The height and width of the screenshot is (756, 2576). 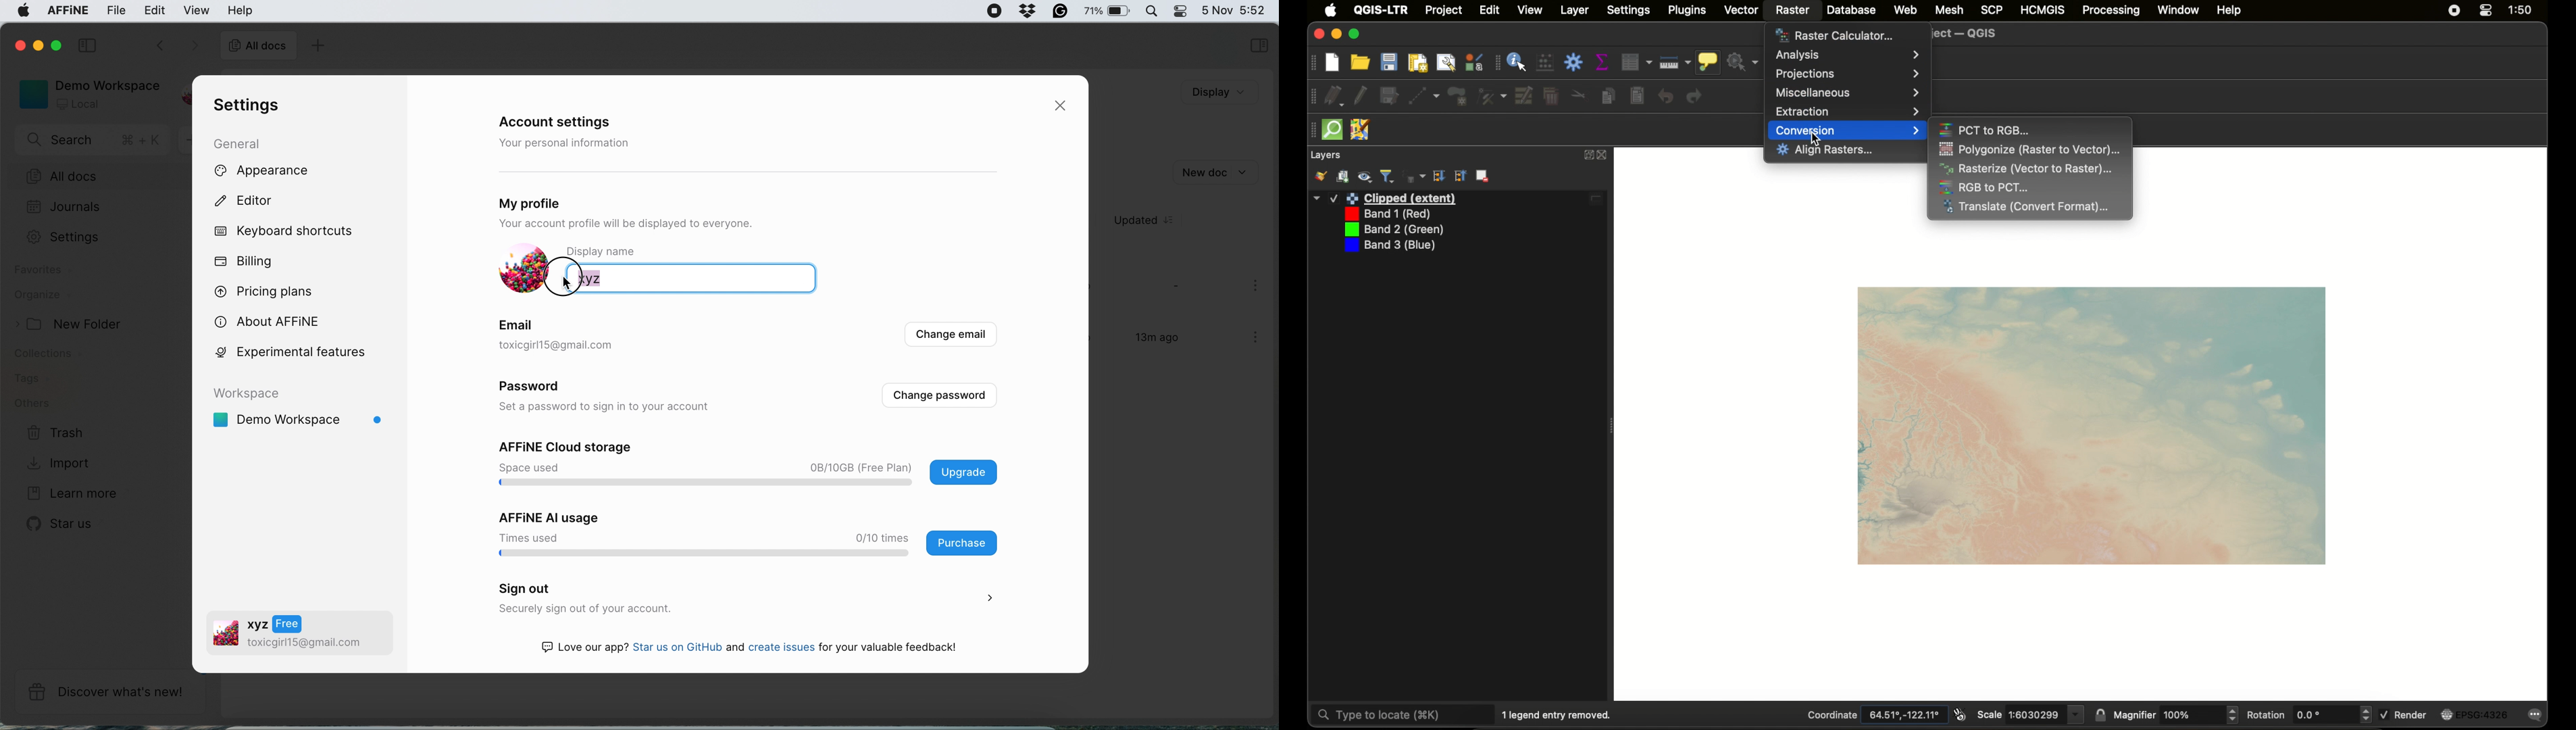 I want to click on add doc, so click(x=316, y=47).